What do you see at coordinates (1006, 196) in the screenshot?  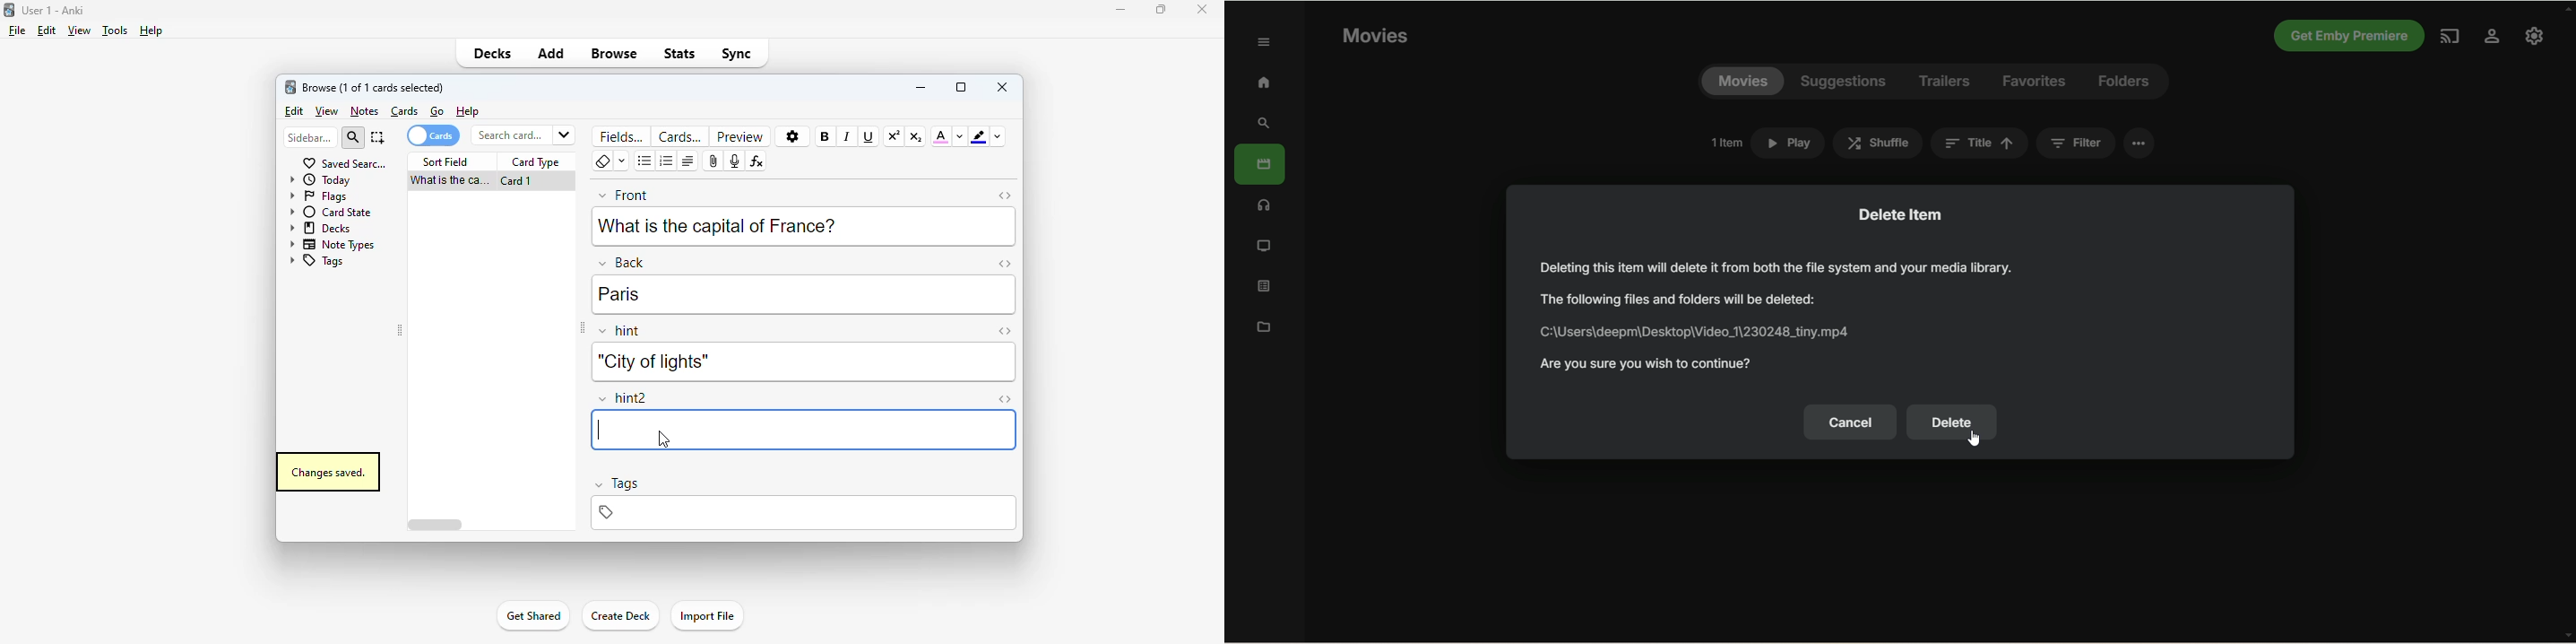 I see `toggle HTML editor` at bounding box center [1006, 196].